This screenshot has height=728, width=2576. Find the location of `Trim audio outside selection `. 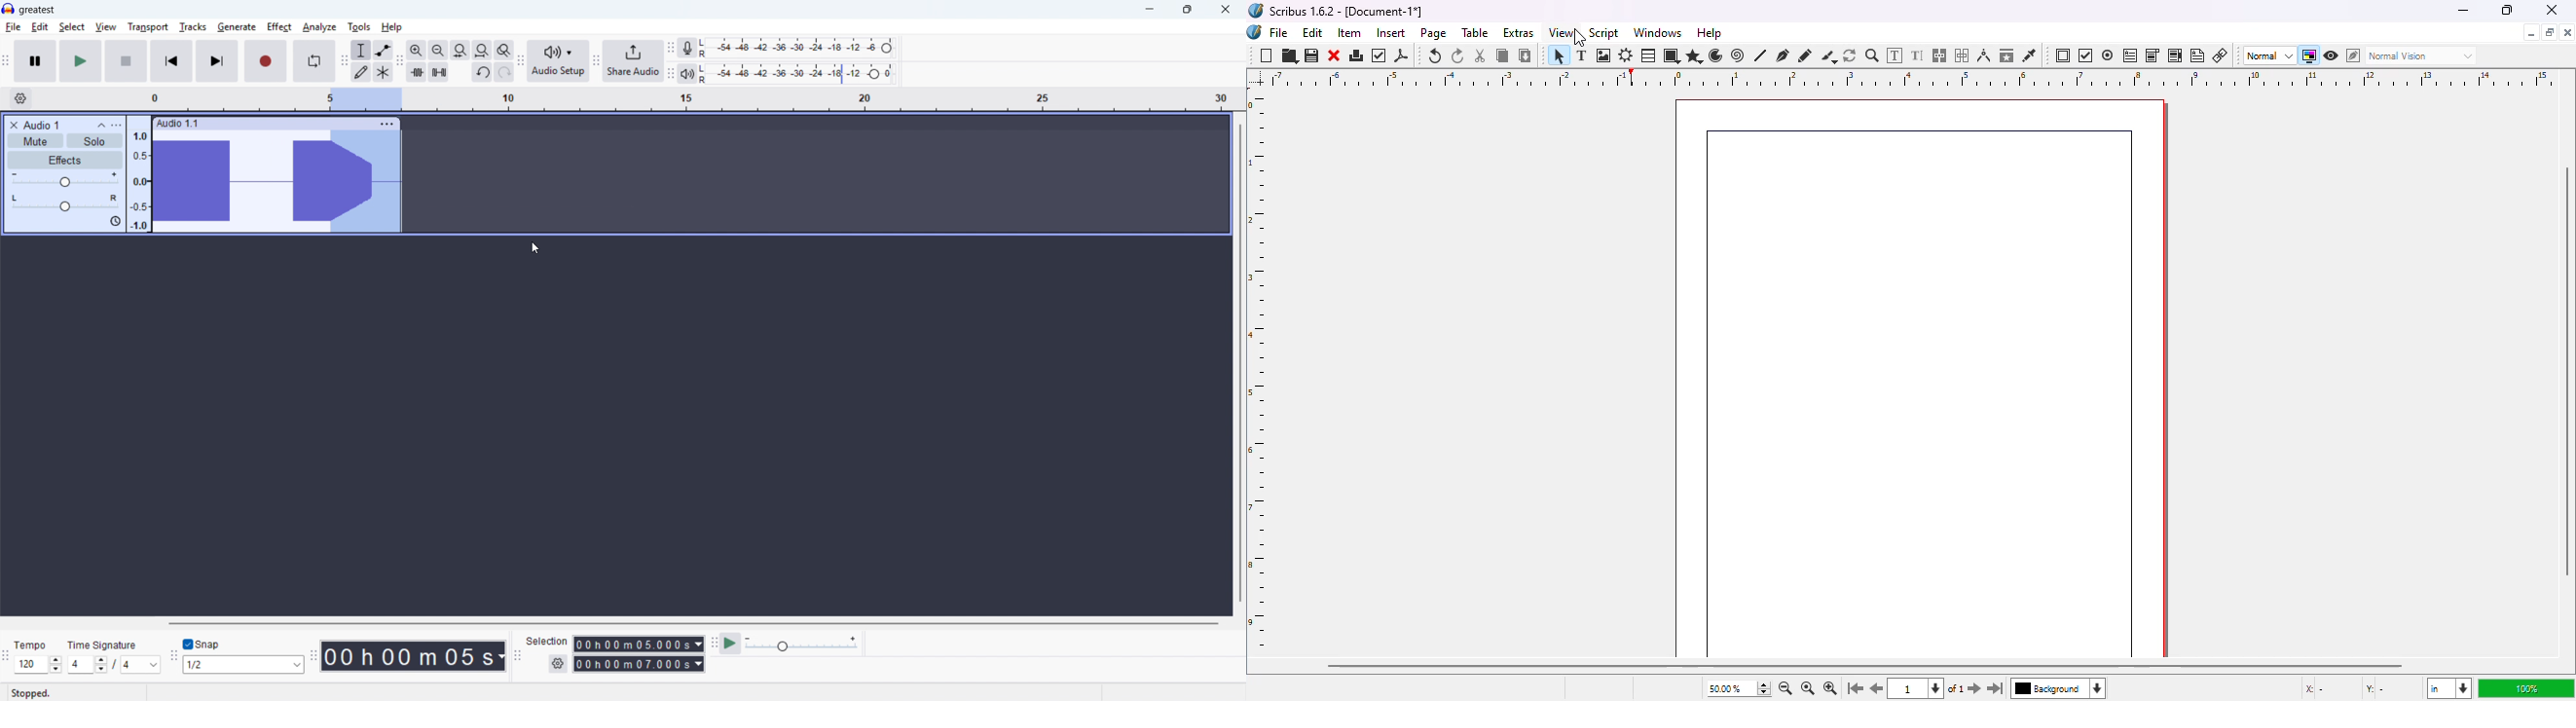

Trim audio outside selection  is located at coordinates (417, 73).